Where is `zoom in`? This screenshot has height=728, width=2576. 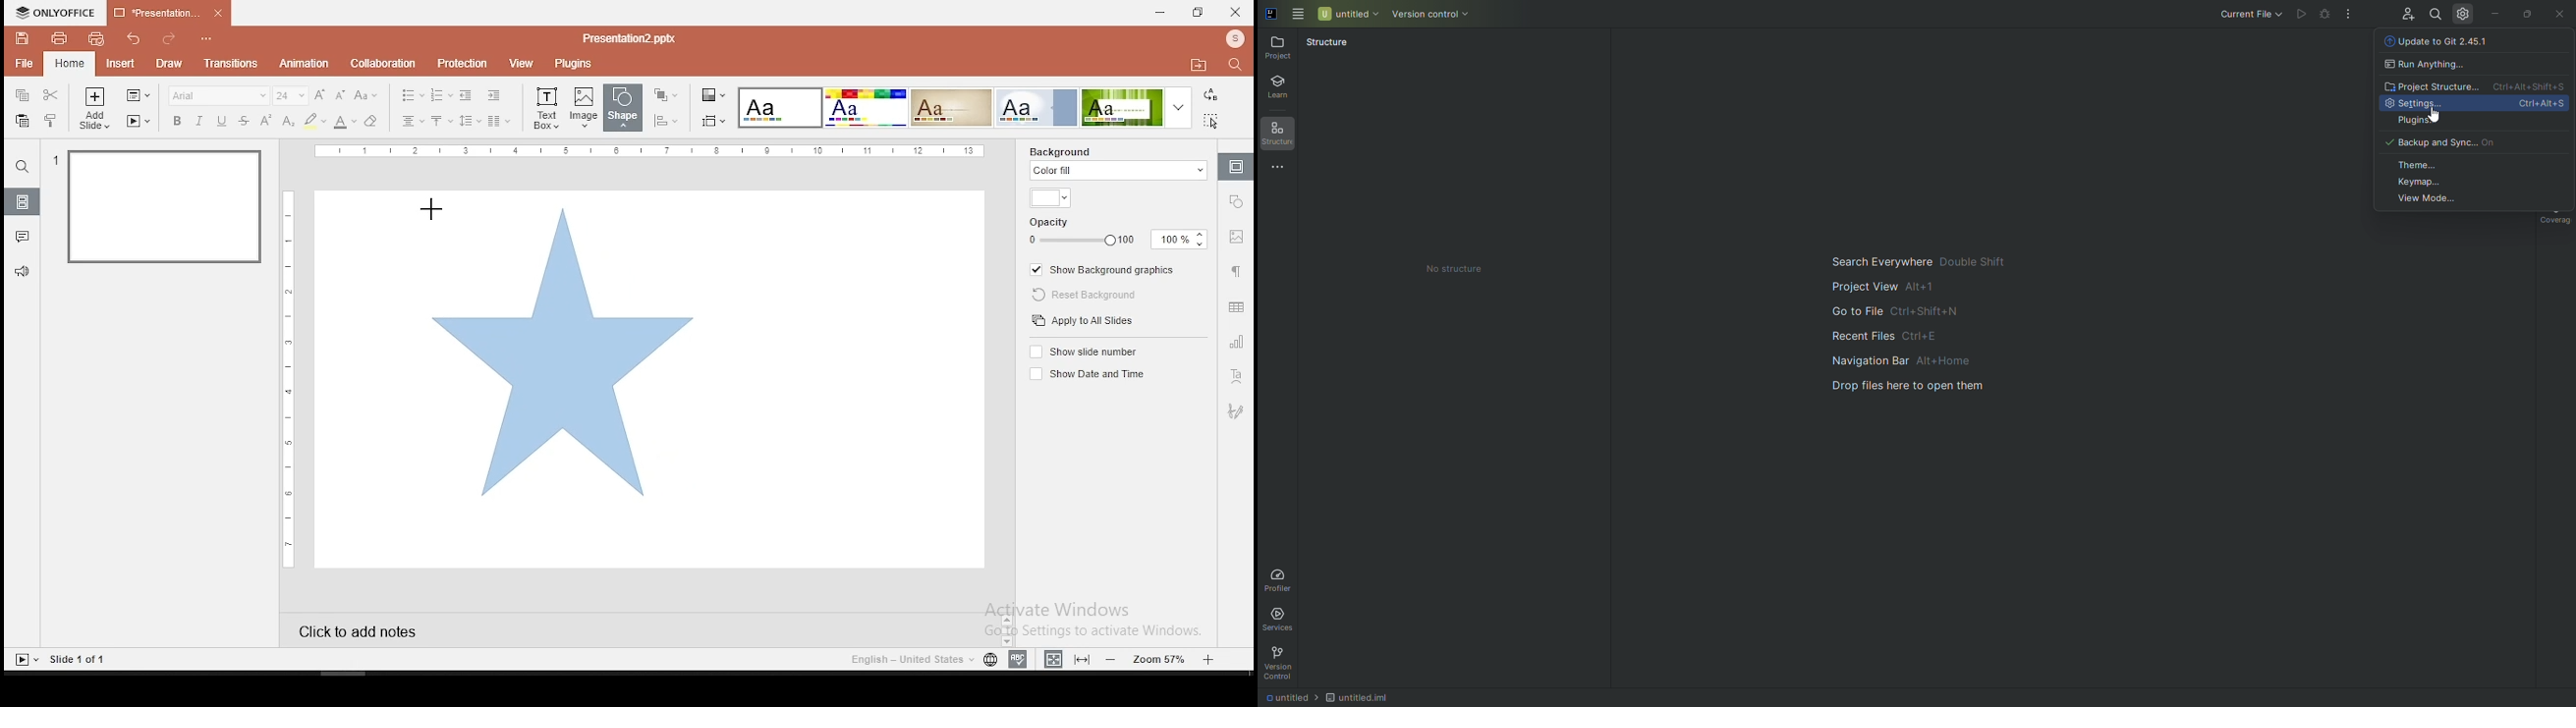
zoom in is located at coordinates (1208, 657).